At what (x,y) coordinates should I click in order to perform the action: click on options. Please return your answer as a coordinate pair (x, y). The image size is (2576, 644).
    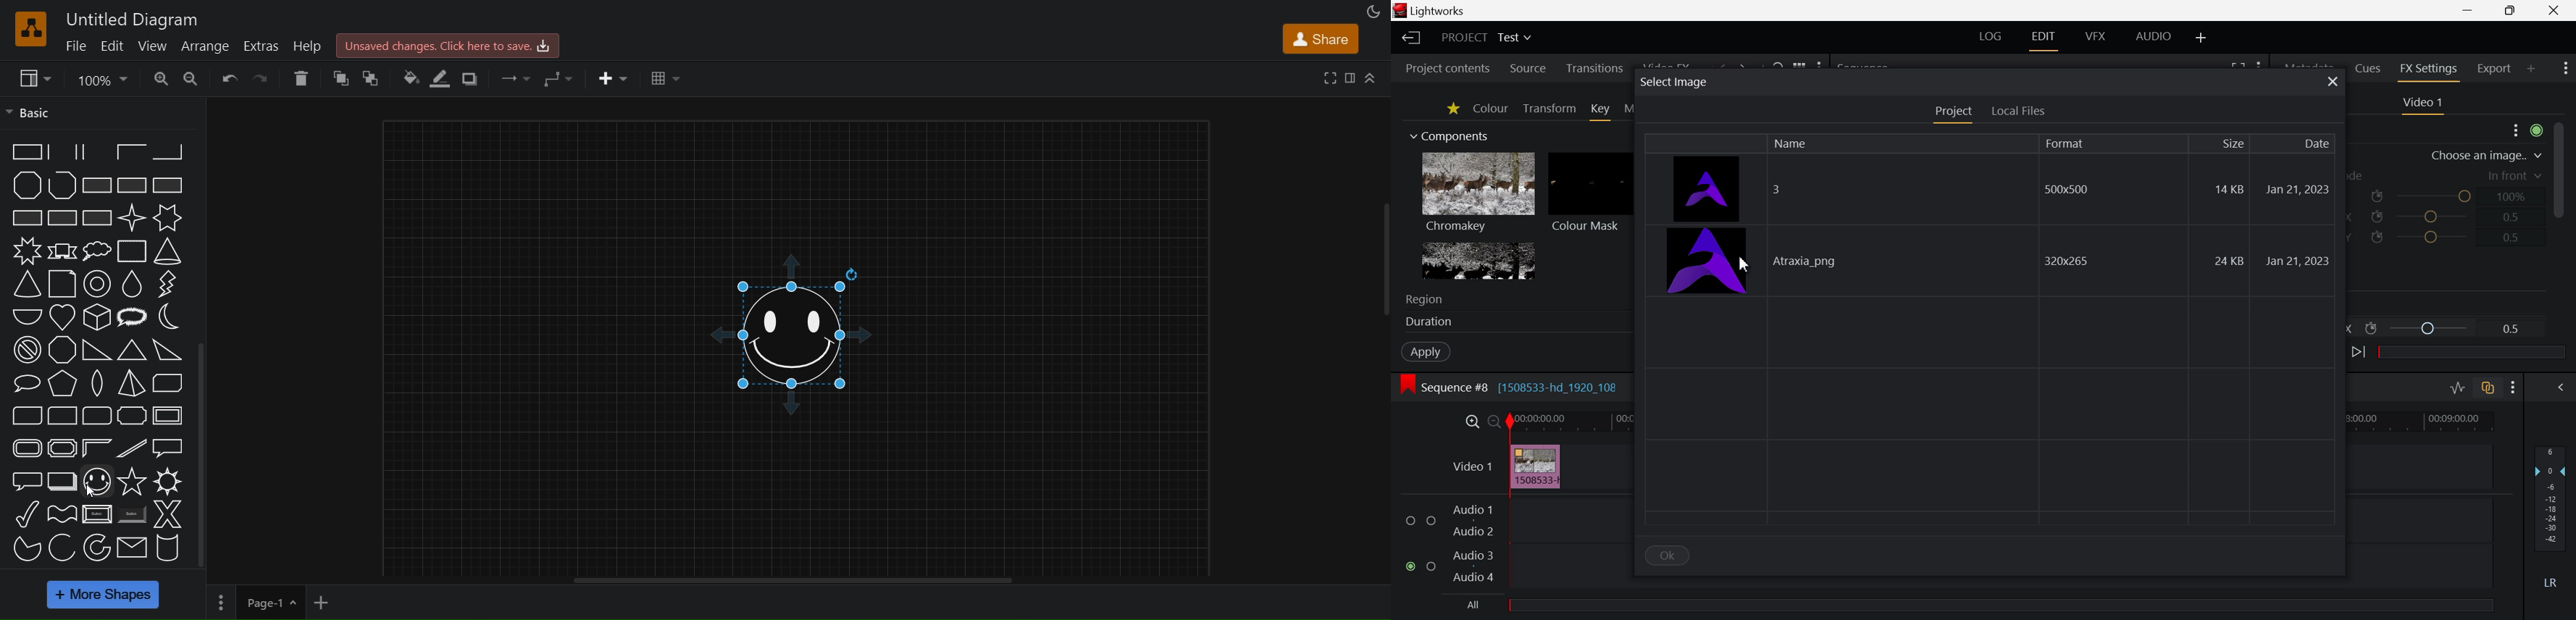
    Looking at the image, I should click on (219, 603).